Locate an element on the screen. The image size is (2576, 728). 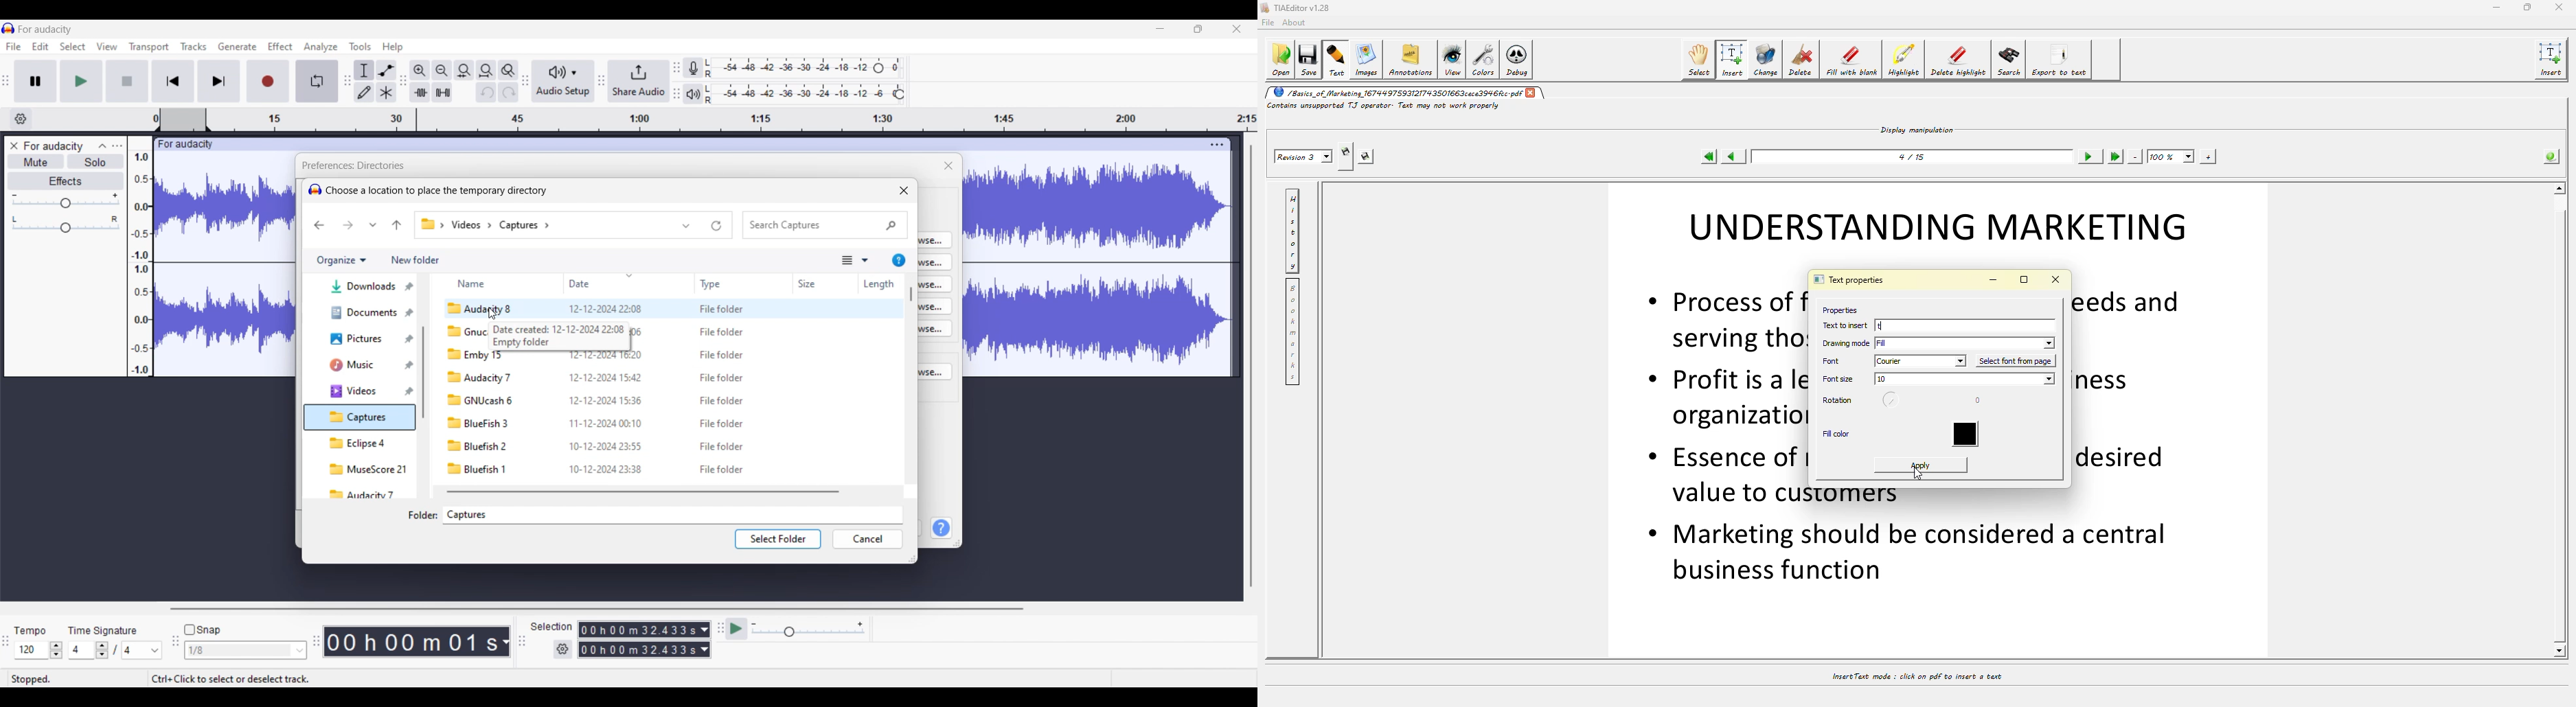
10-12-2024 23:38 is located at coordinates (606, 469).